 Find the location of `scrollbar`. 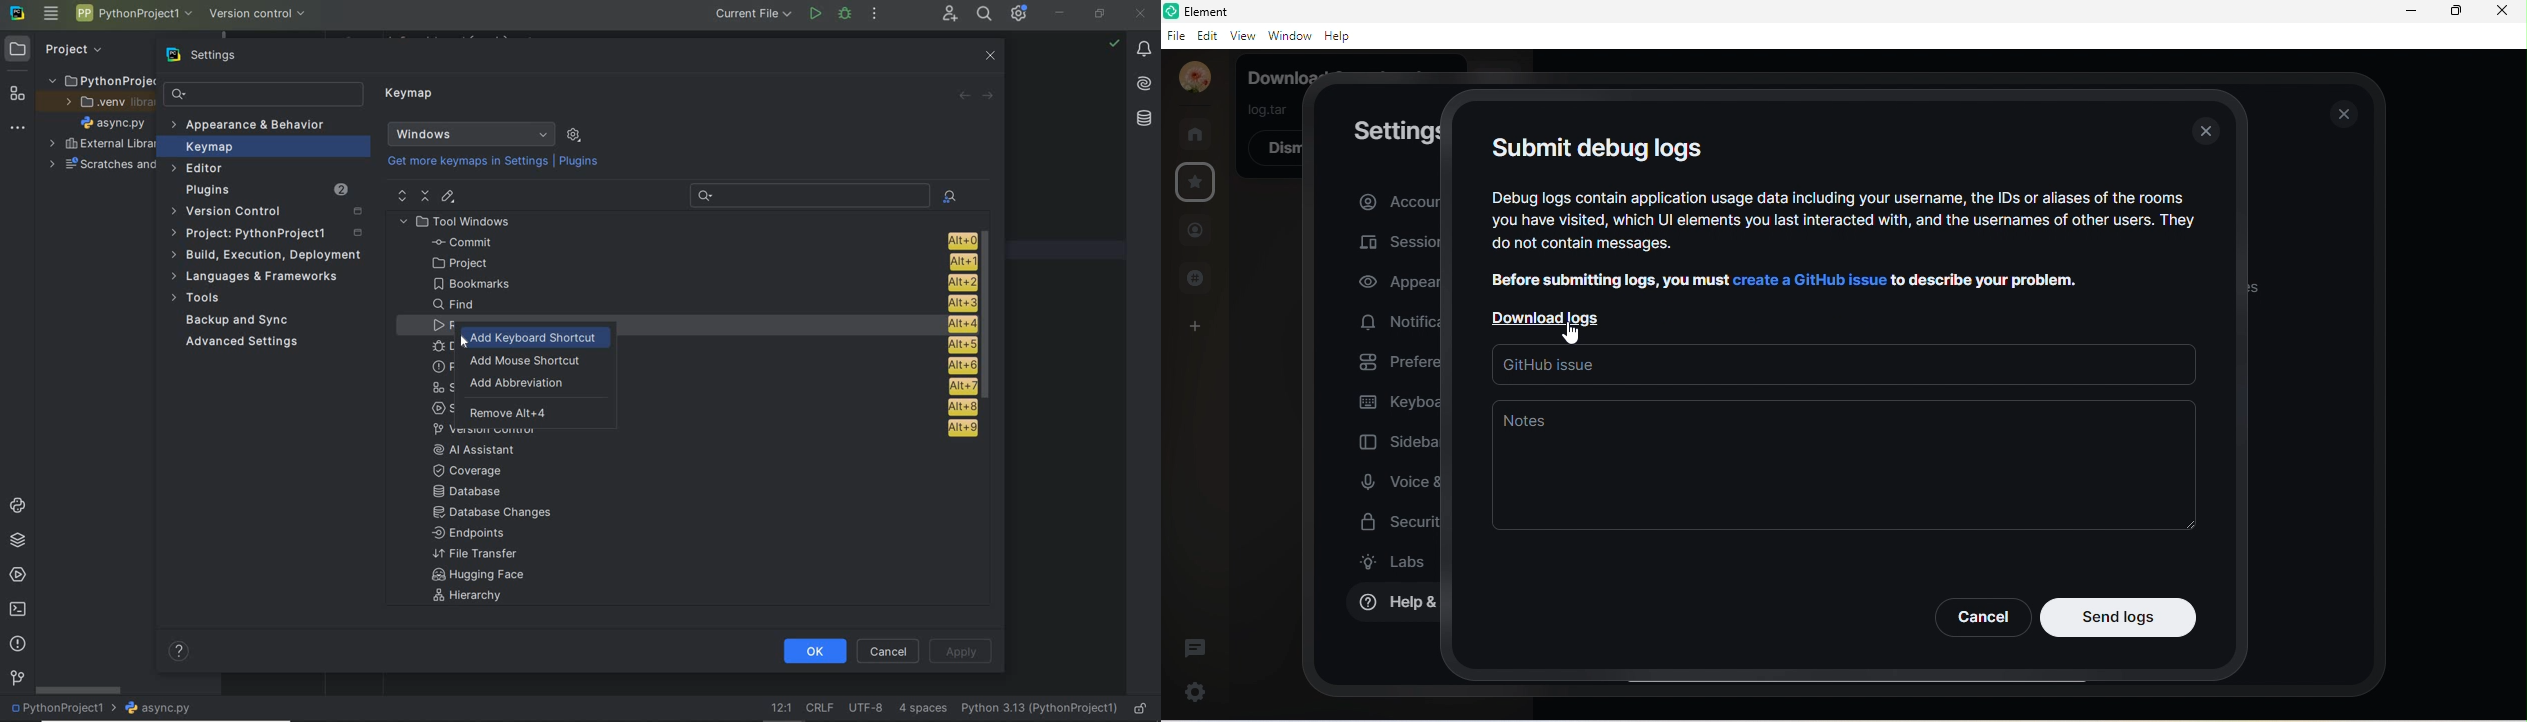

scrollbar is located at coordinates (77, 689).